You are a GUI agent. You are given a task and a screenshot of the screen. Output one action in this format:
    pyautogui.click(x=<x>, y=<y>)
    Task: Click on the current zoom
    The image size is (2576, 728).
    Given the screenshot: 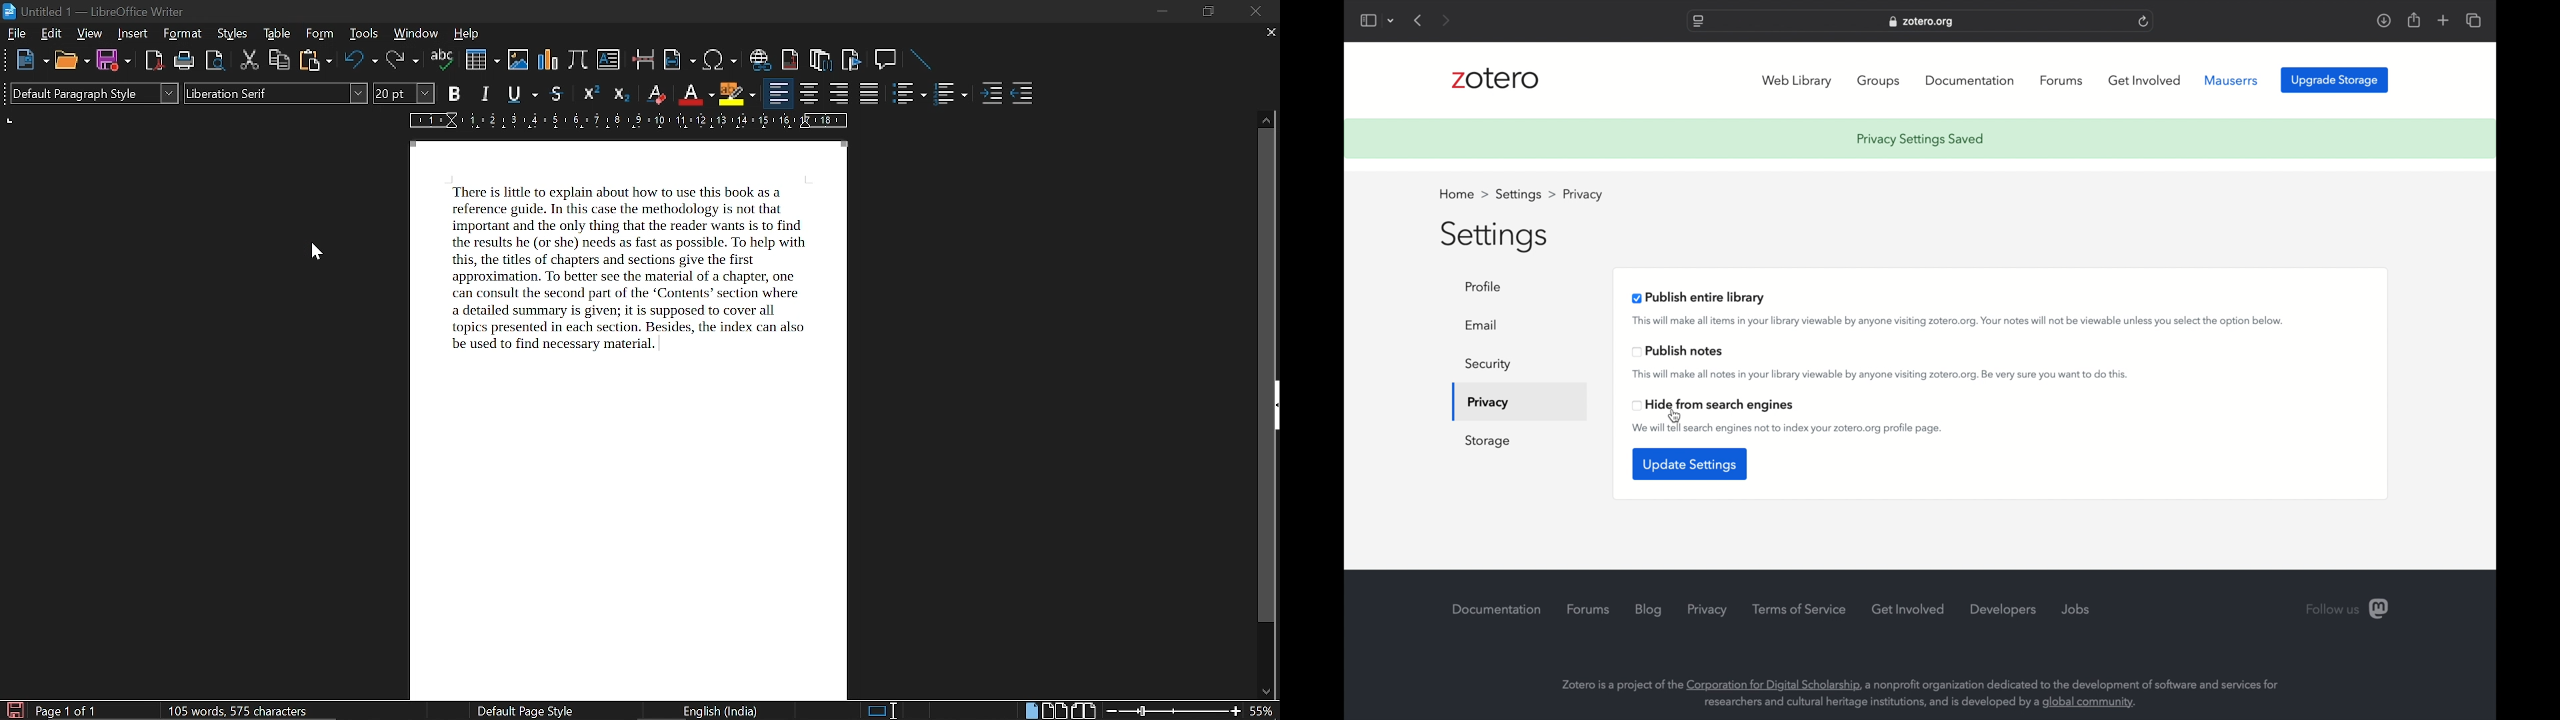 What is the action you would take?
    pyautogui.click(x=1264, y=710)
    